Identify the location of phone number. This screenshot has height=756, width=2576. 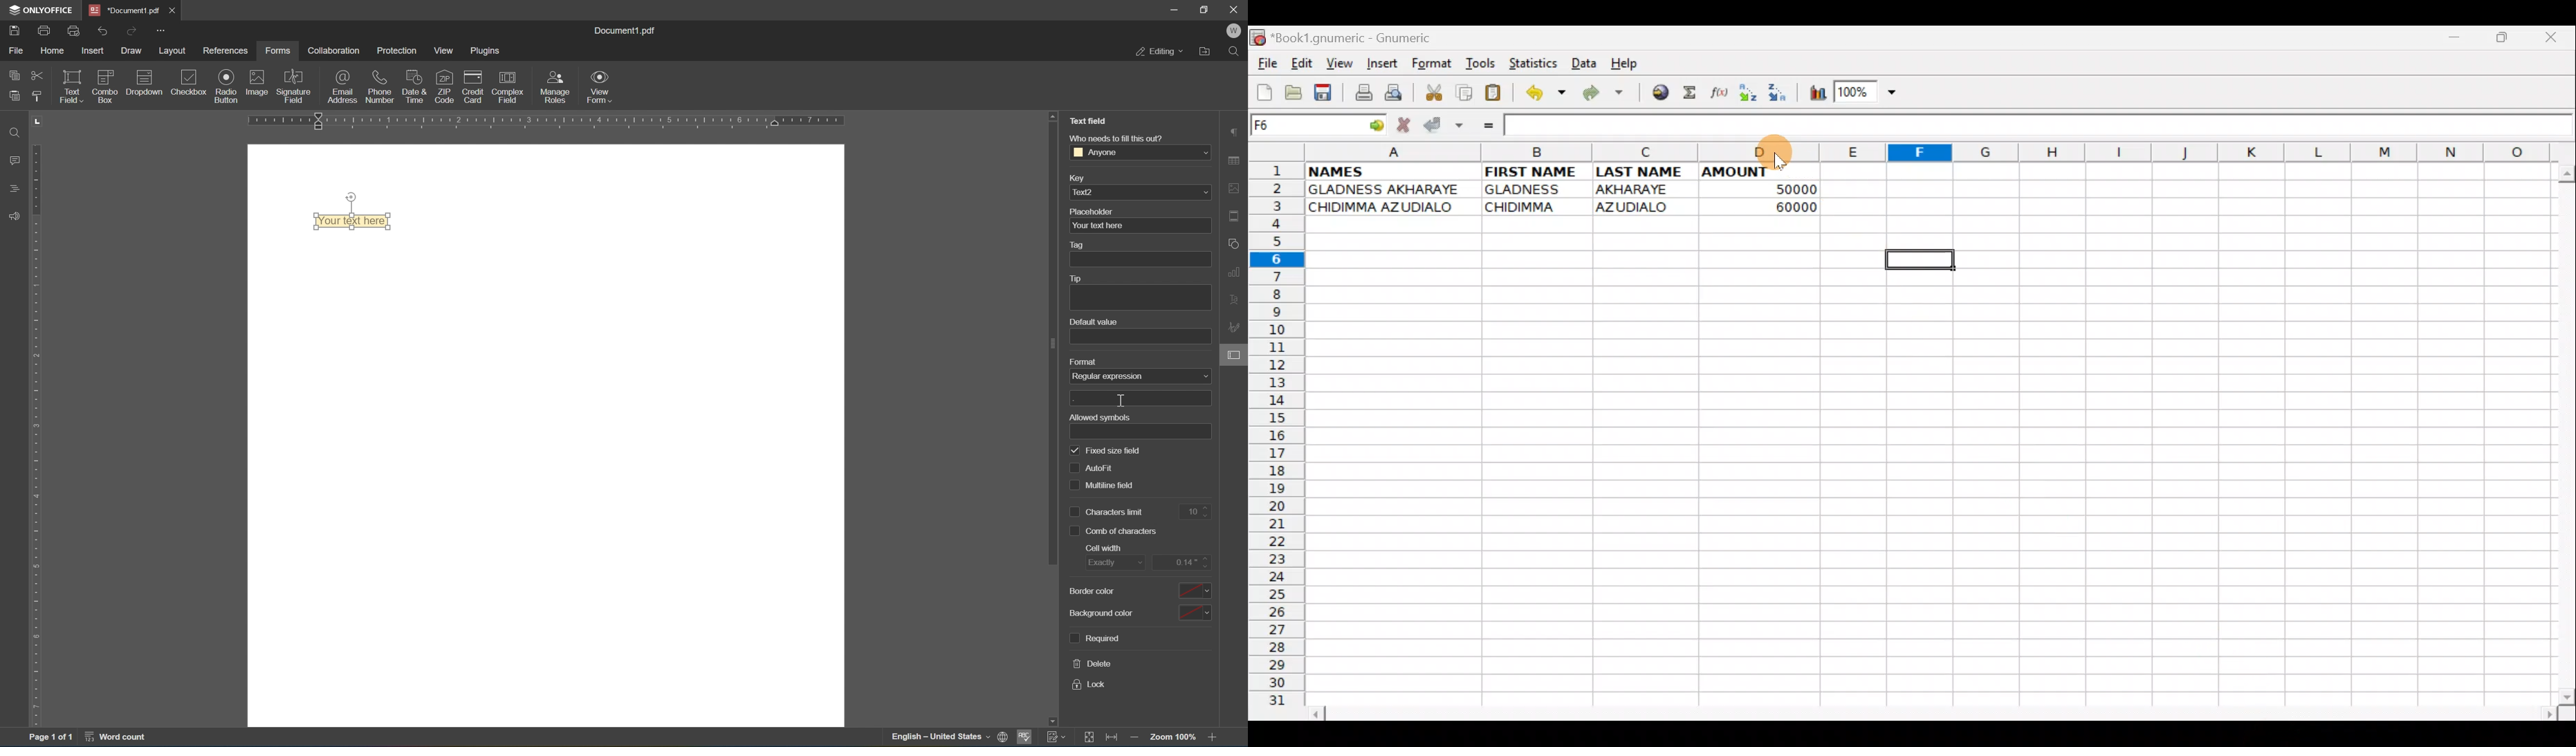
(378, 85).